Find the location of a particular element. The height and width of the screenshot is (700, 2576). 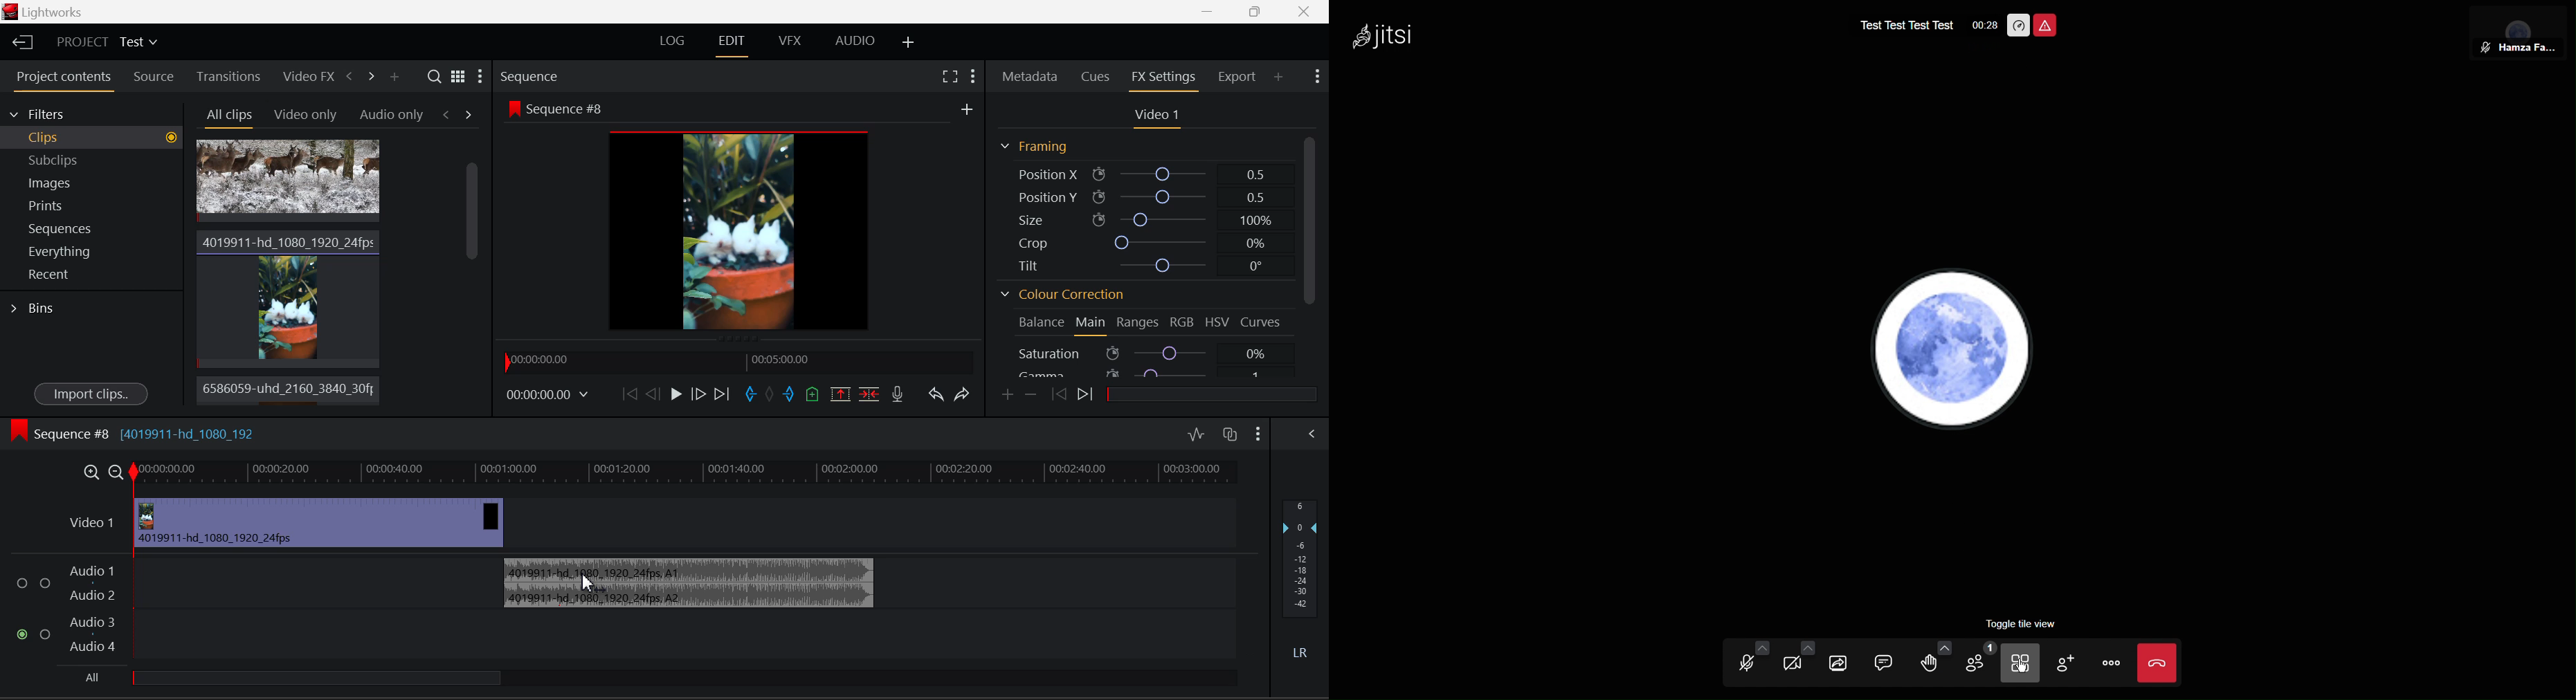

Recent is located at coordinates (92, 275).